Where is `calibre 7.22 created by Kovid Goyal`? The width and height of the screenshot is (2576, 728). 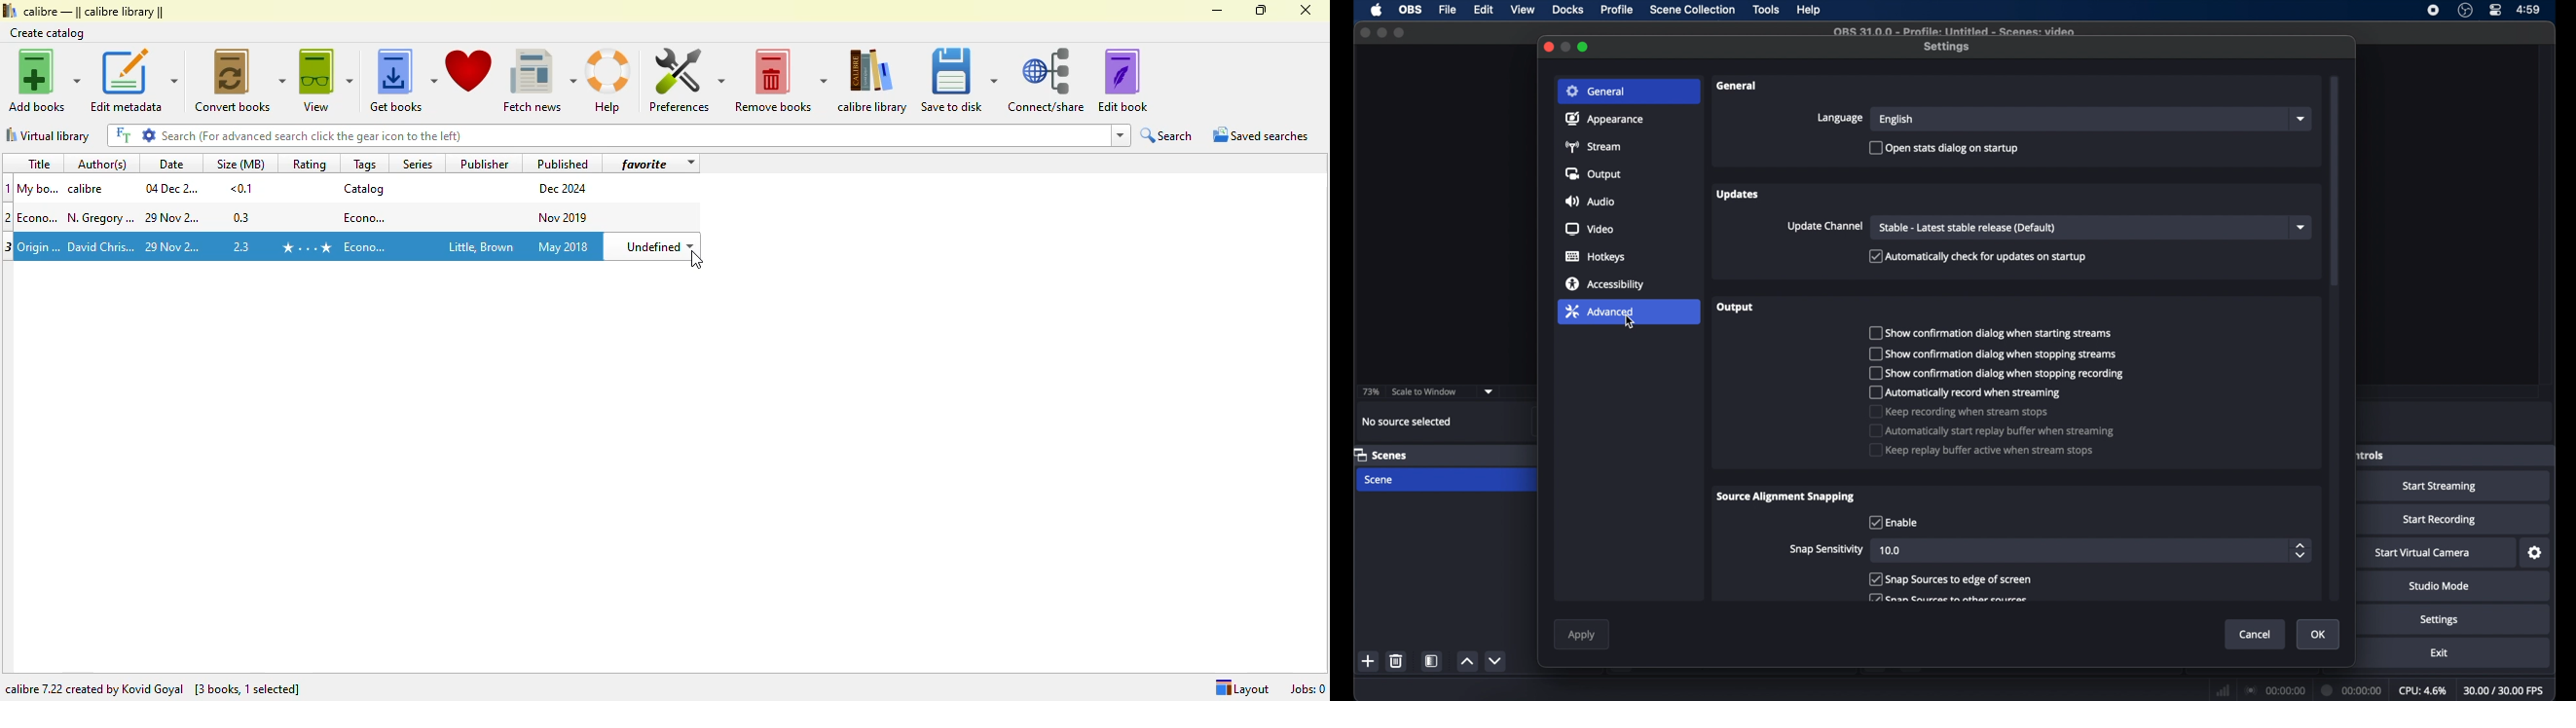
calibre 7.22 created by Kovid Goyal is located at coordinates (94, 689).